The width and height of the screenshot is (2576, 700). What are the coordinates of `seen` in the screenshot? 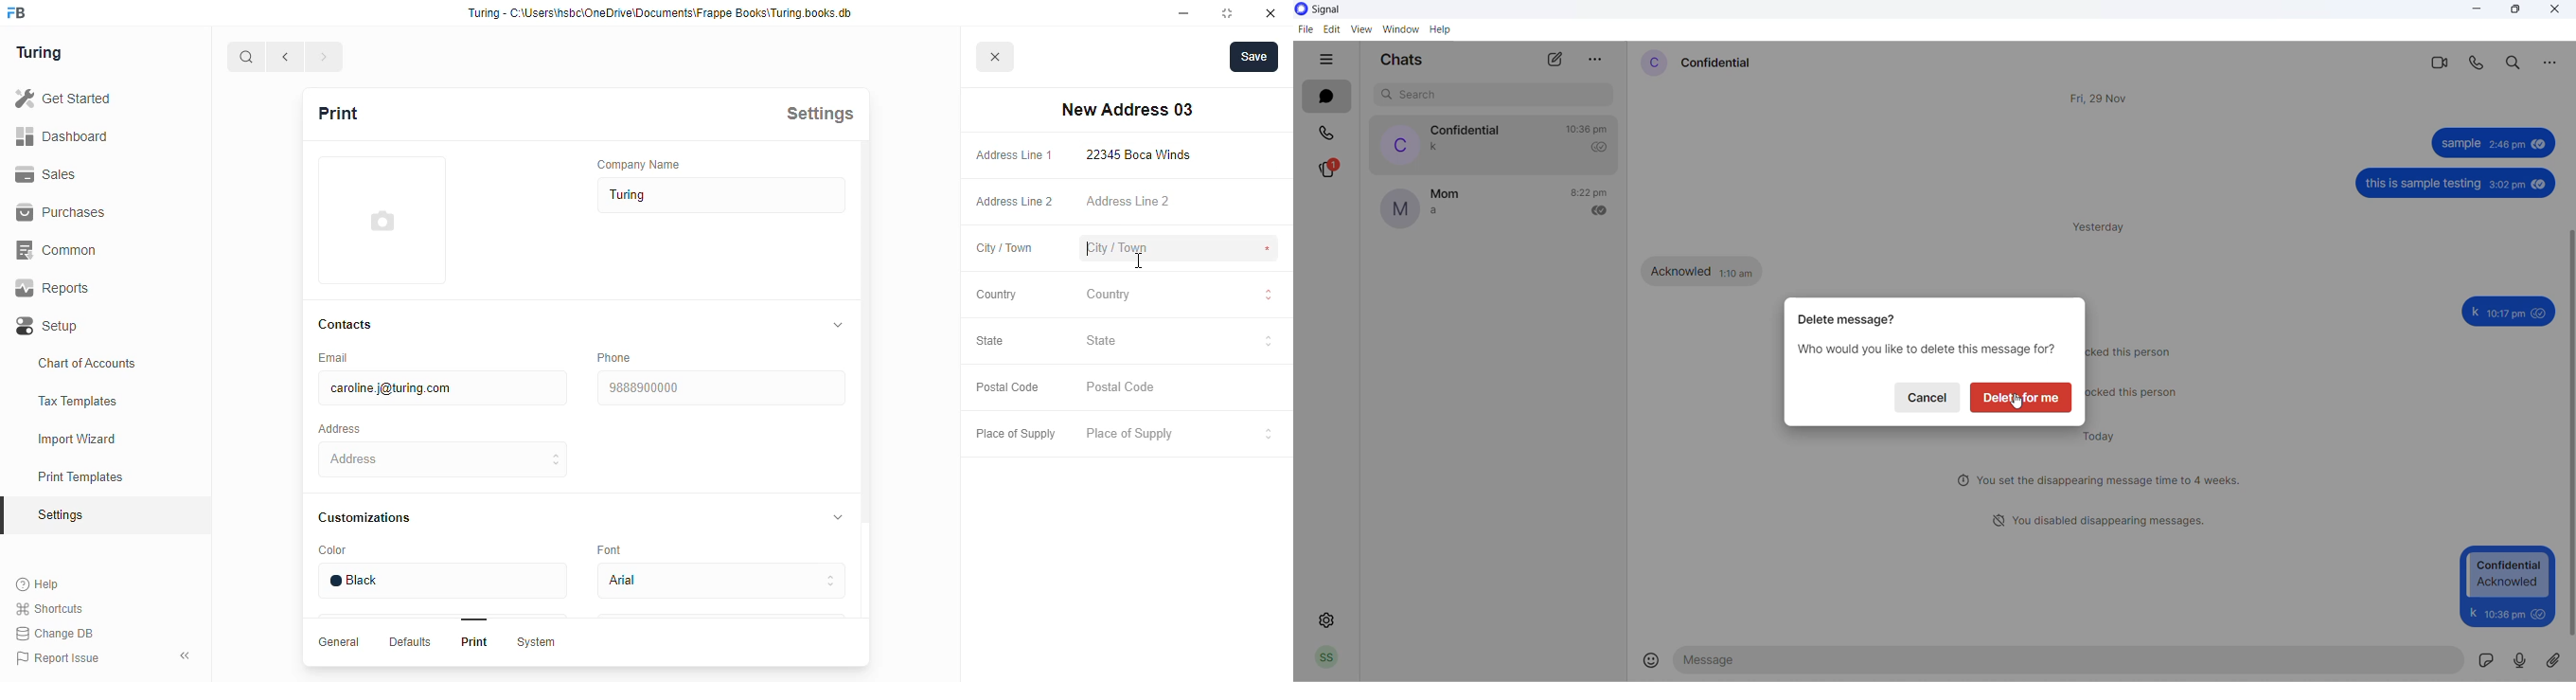 It's located at (2538, 184).